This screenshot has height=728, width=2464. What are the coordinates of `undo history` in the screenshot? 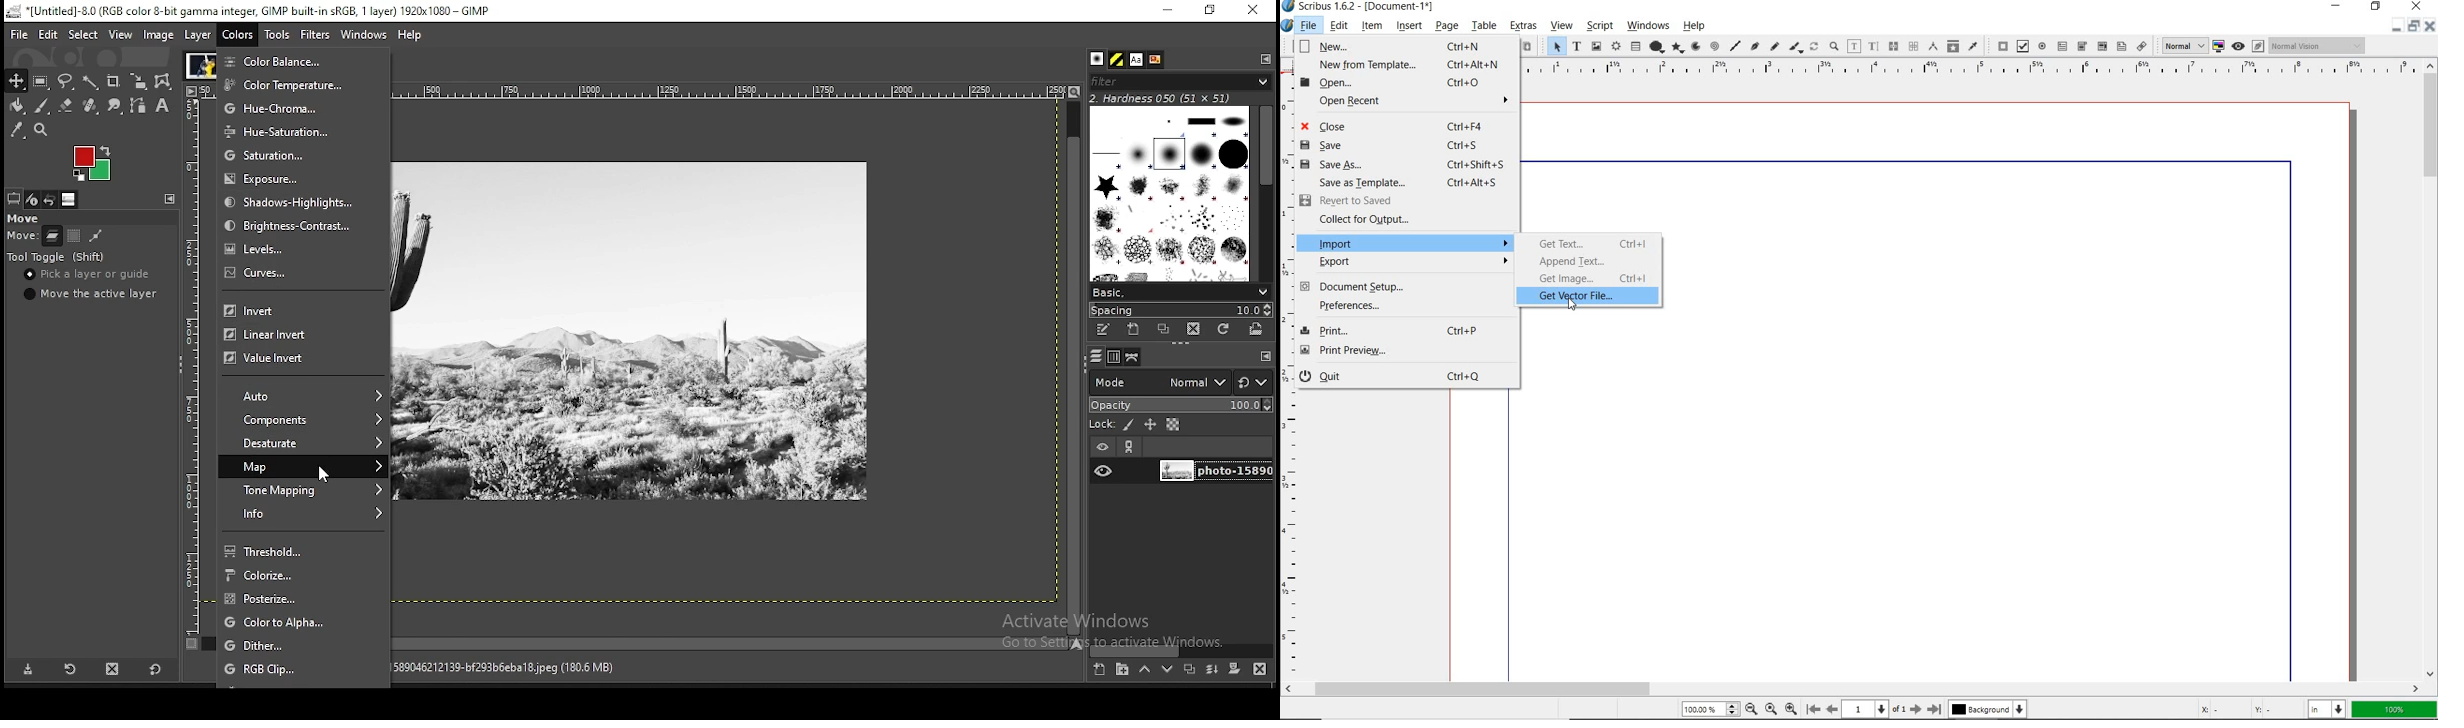 It's located at (52, 200).